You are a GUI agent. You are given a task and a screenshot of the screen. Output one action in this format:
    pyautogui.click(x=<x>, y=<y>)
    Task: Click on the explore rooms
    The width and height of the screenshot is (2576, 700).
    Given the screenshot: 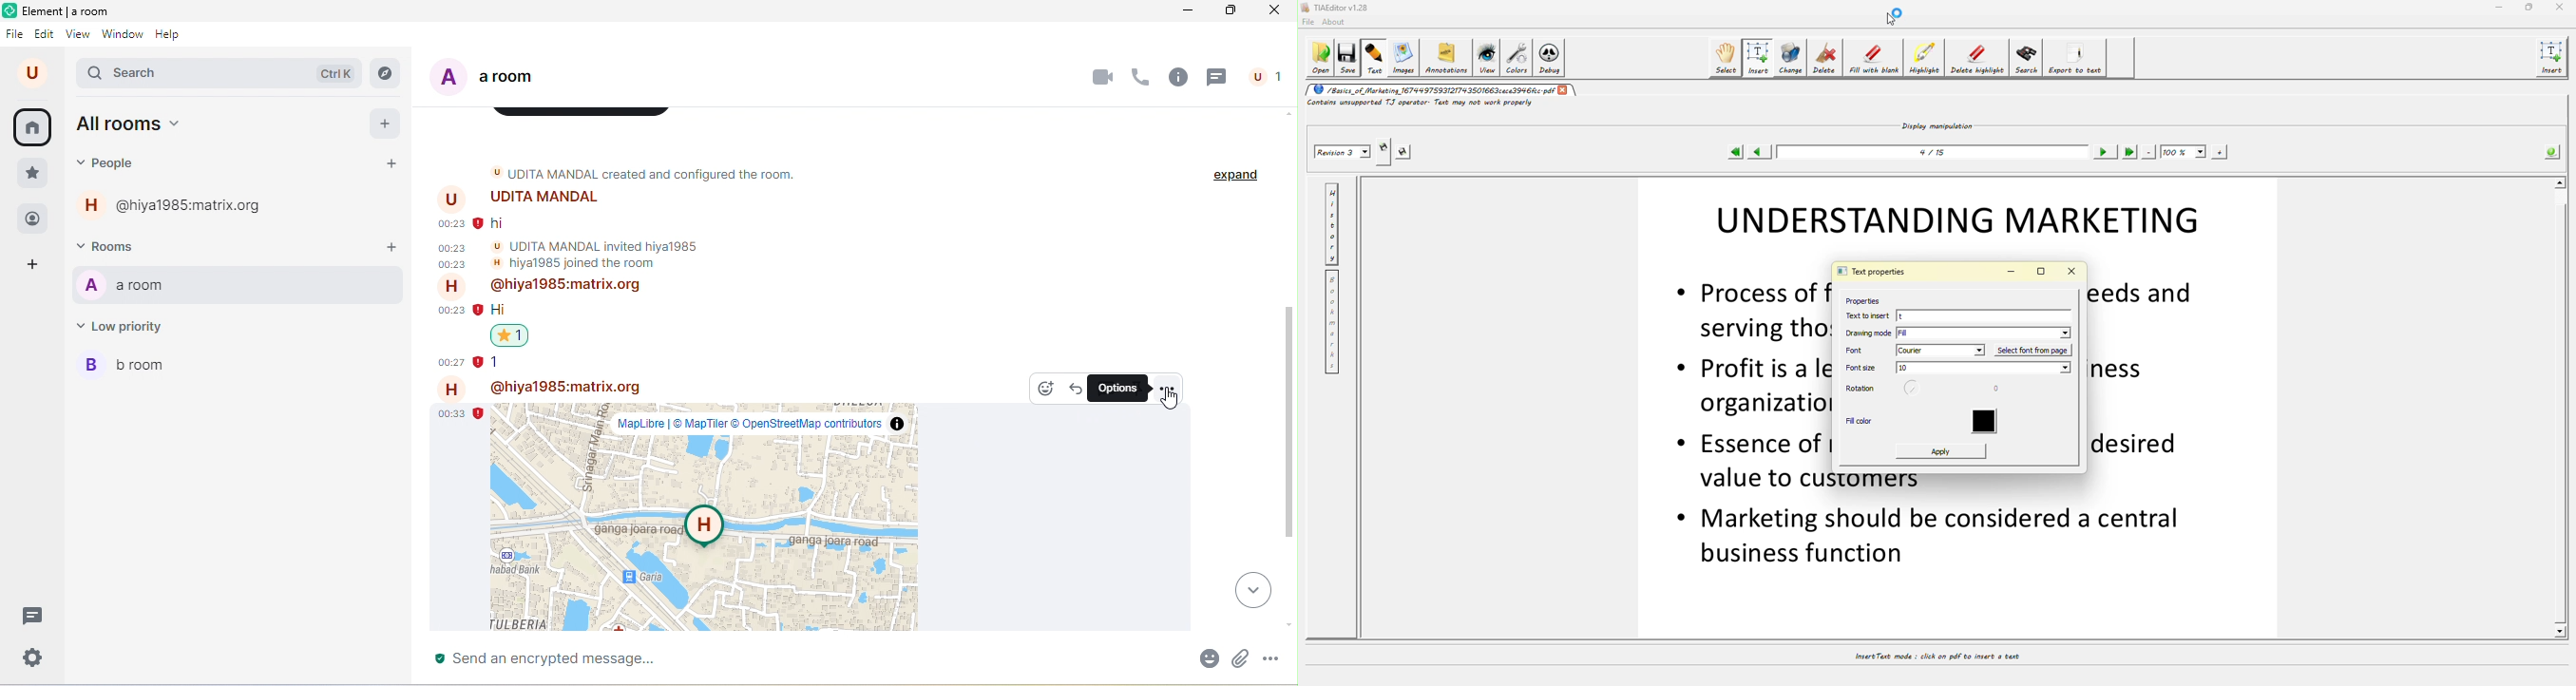 What is the action you would take?
    pyautogui.click(x=386, y=72)
    